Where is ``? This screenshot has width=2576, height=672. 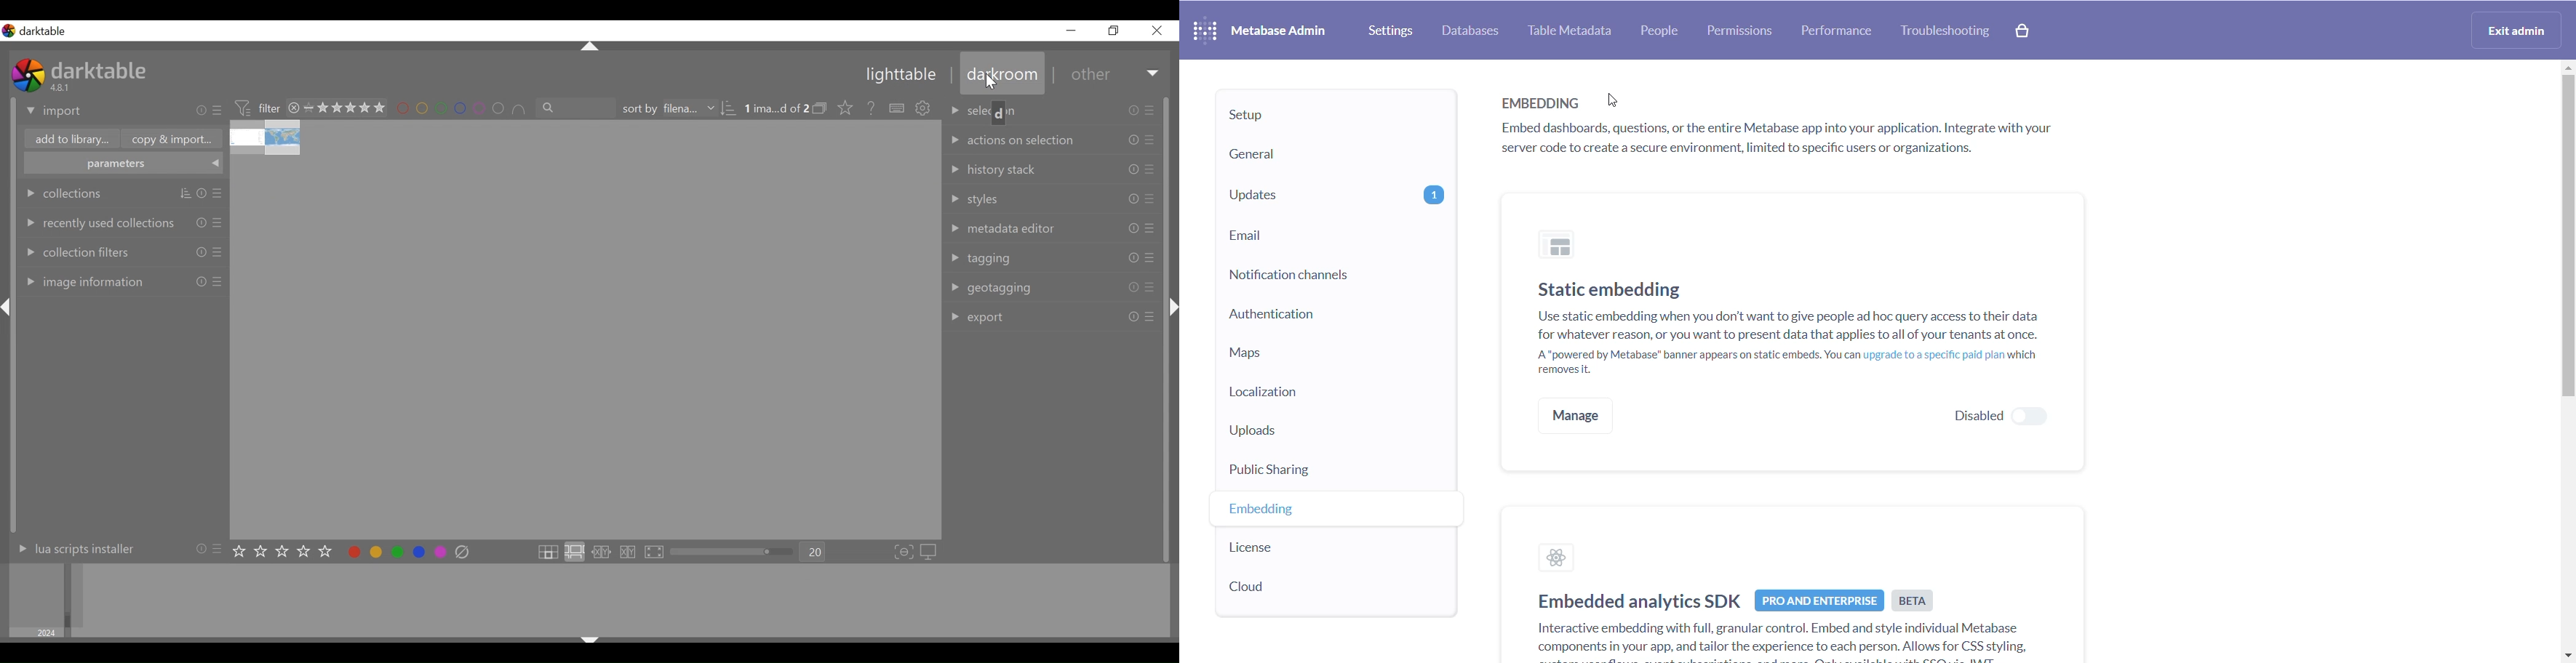
 is located at coordinates (1115, 30).